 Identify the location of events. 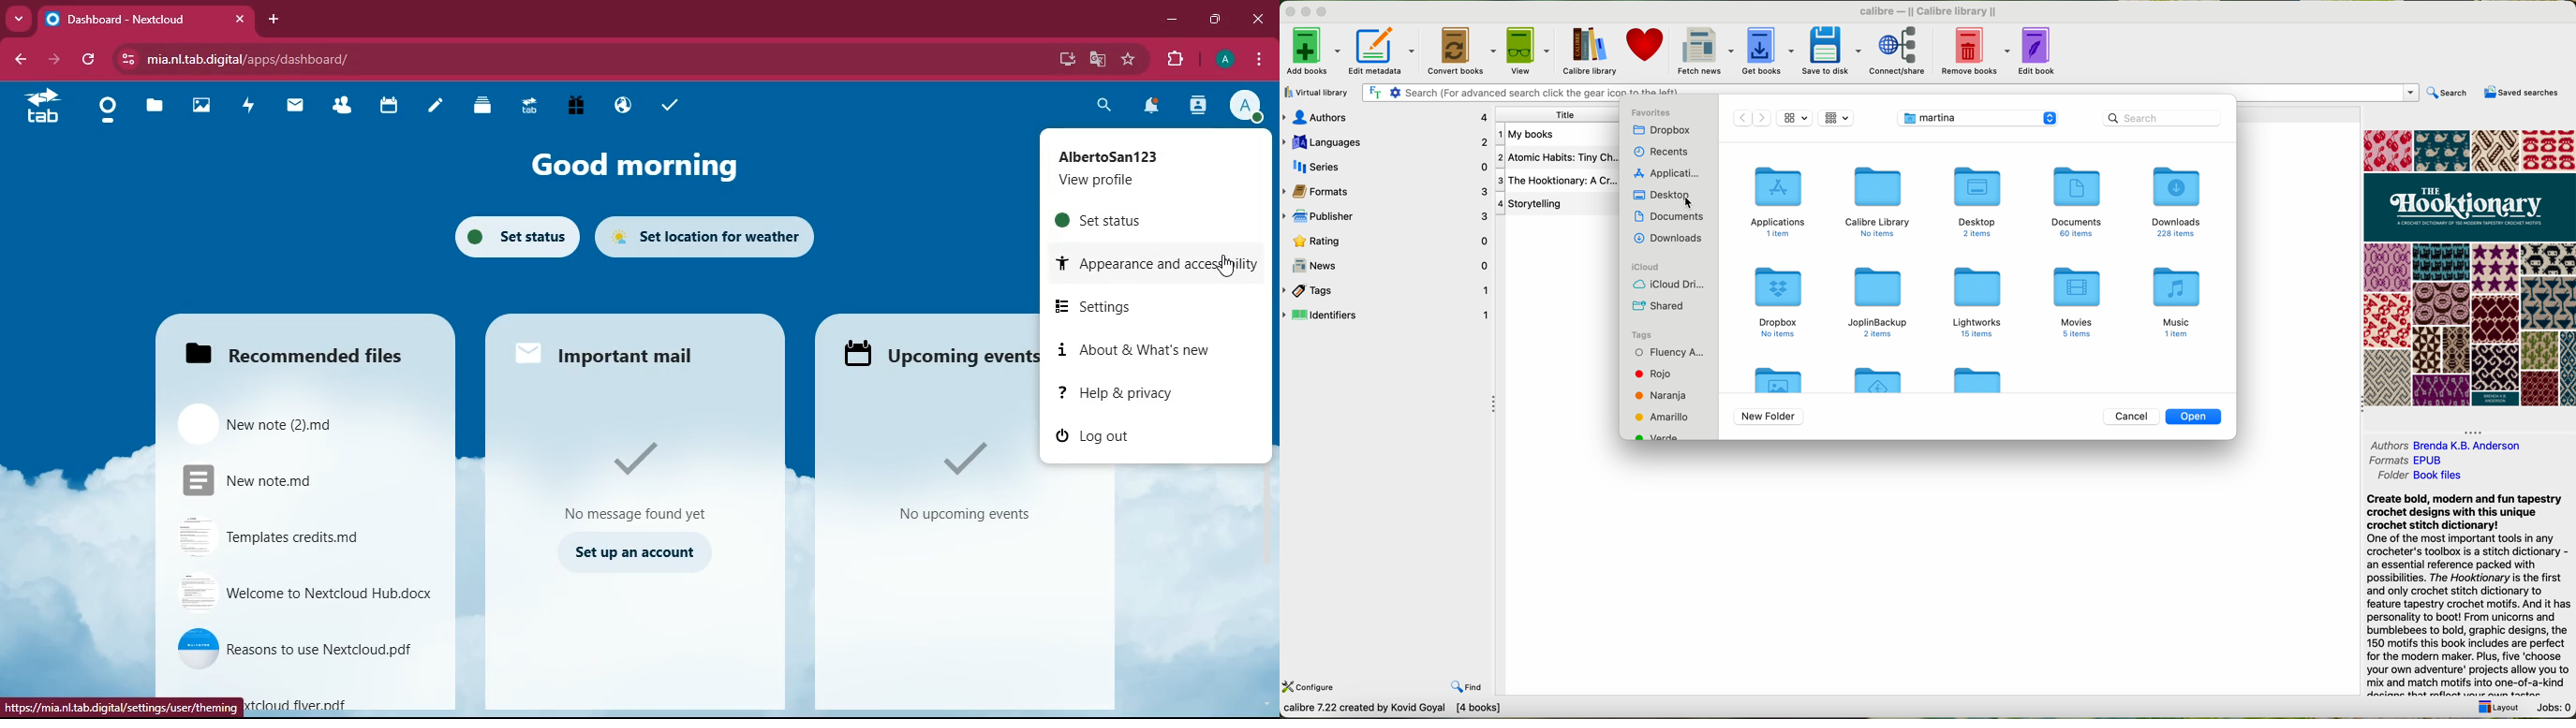
(937, 356).